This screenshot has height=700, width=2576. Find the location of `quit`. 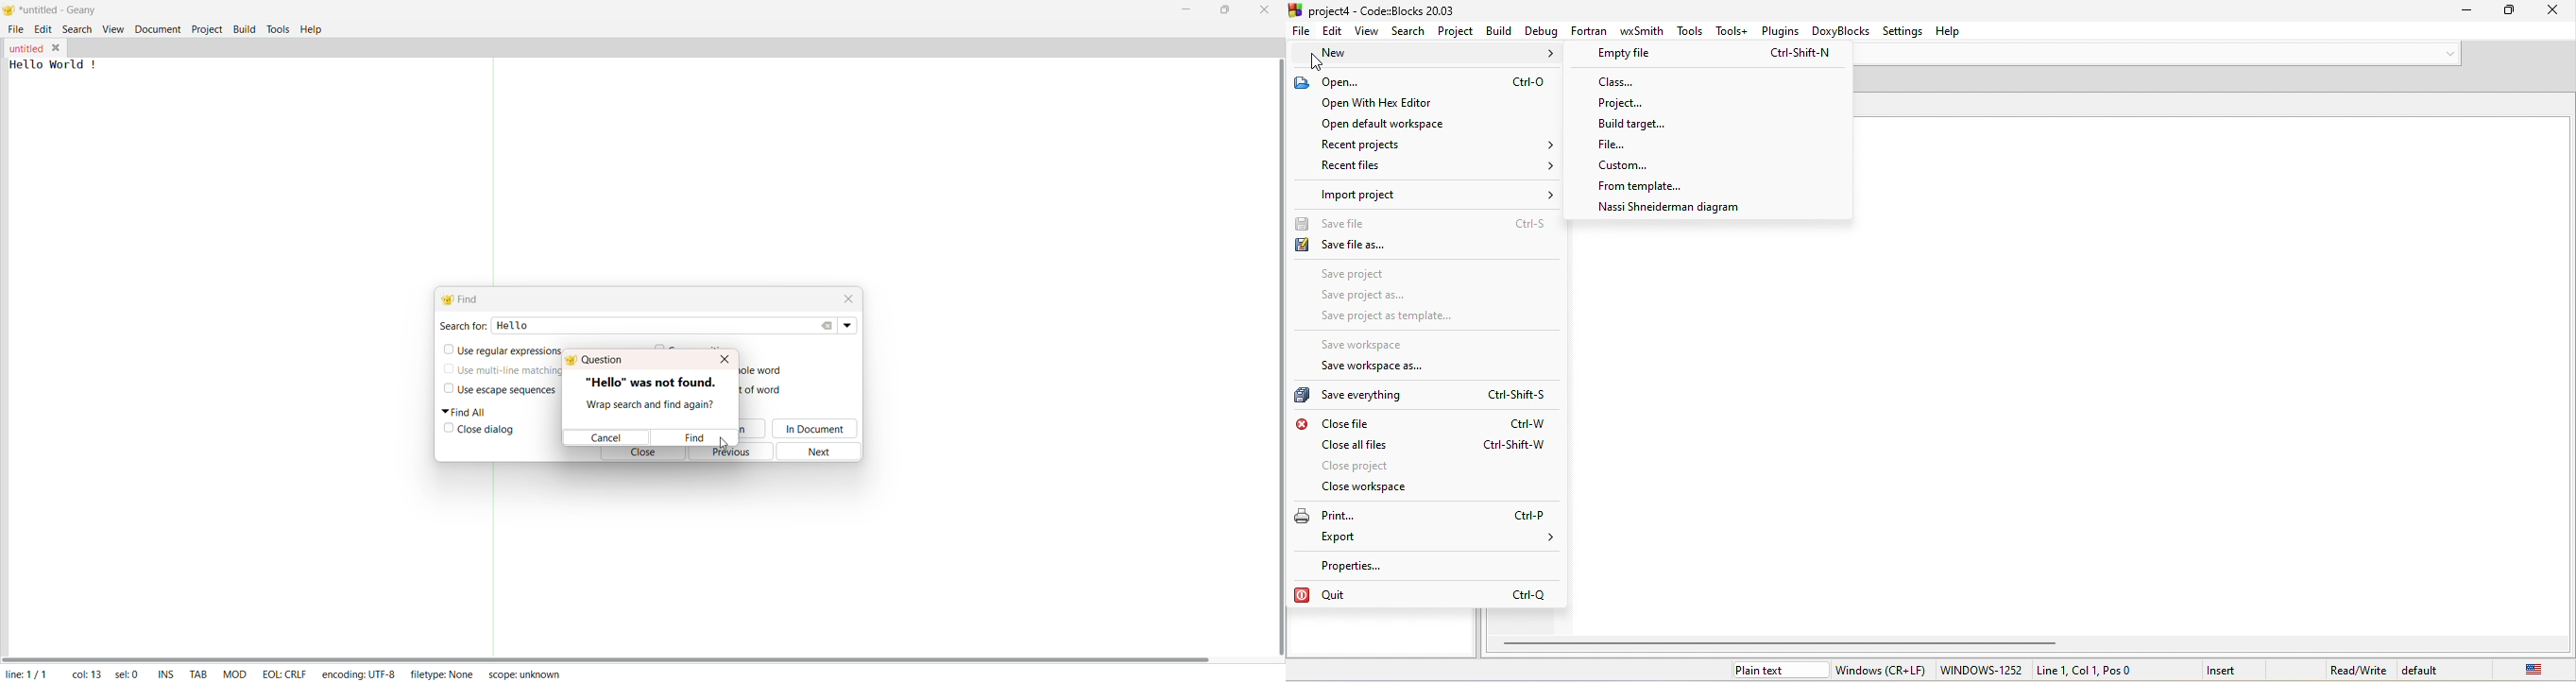

quit is located at coordinates (1422, 594).